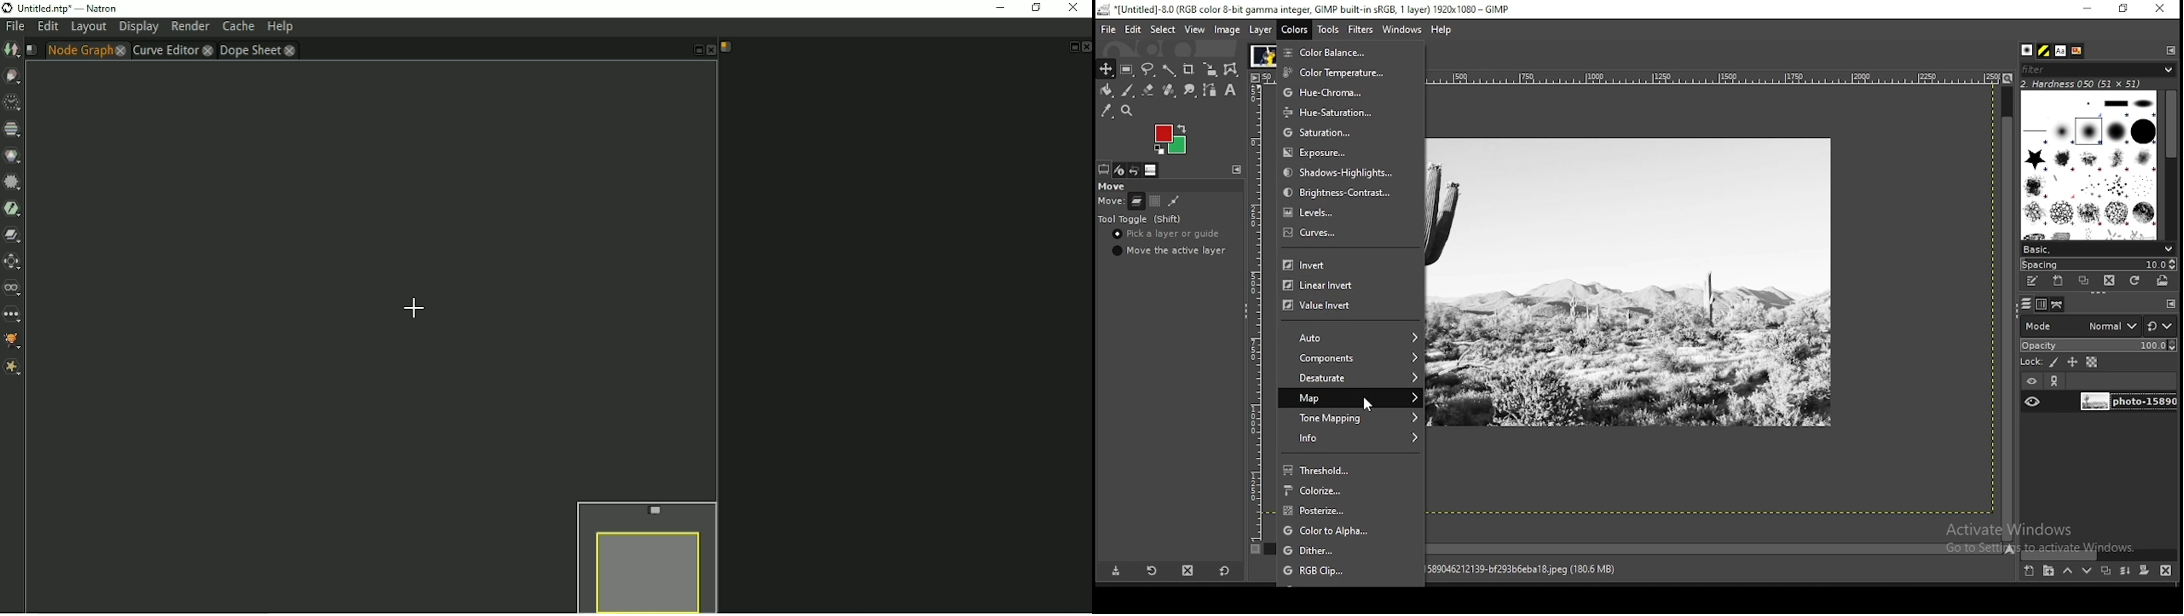 This screenshot has height=616, width=2184. I want to click on spacing, so click(2098, 264).